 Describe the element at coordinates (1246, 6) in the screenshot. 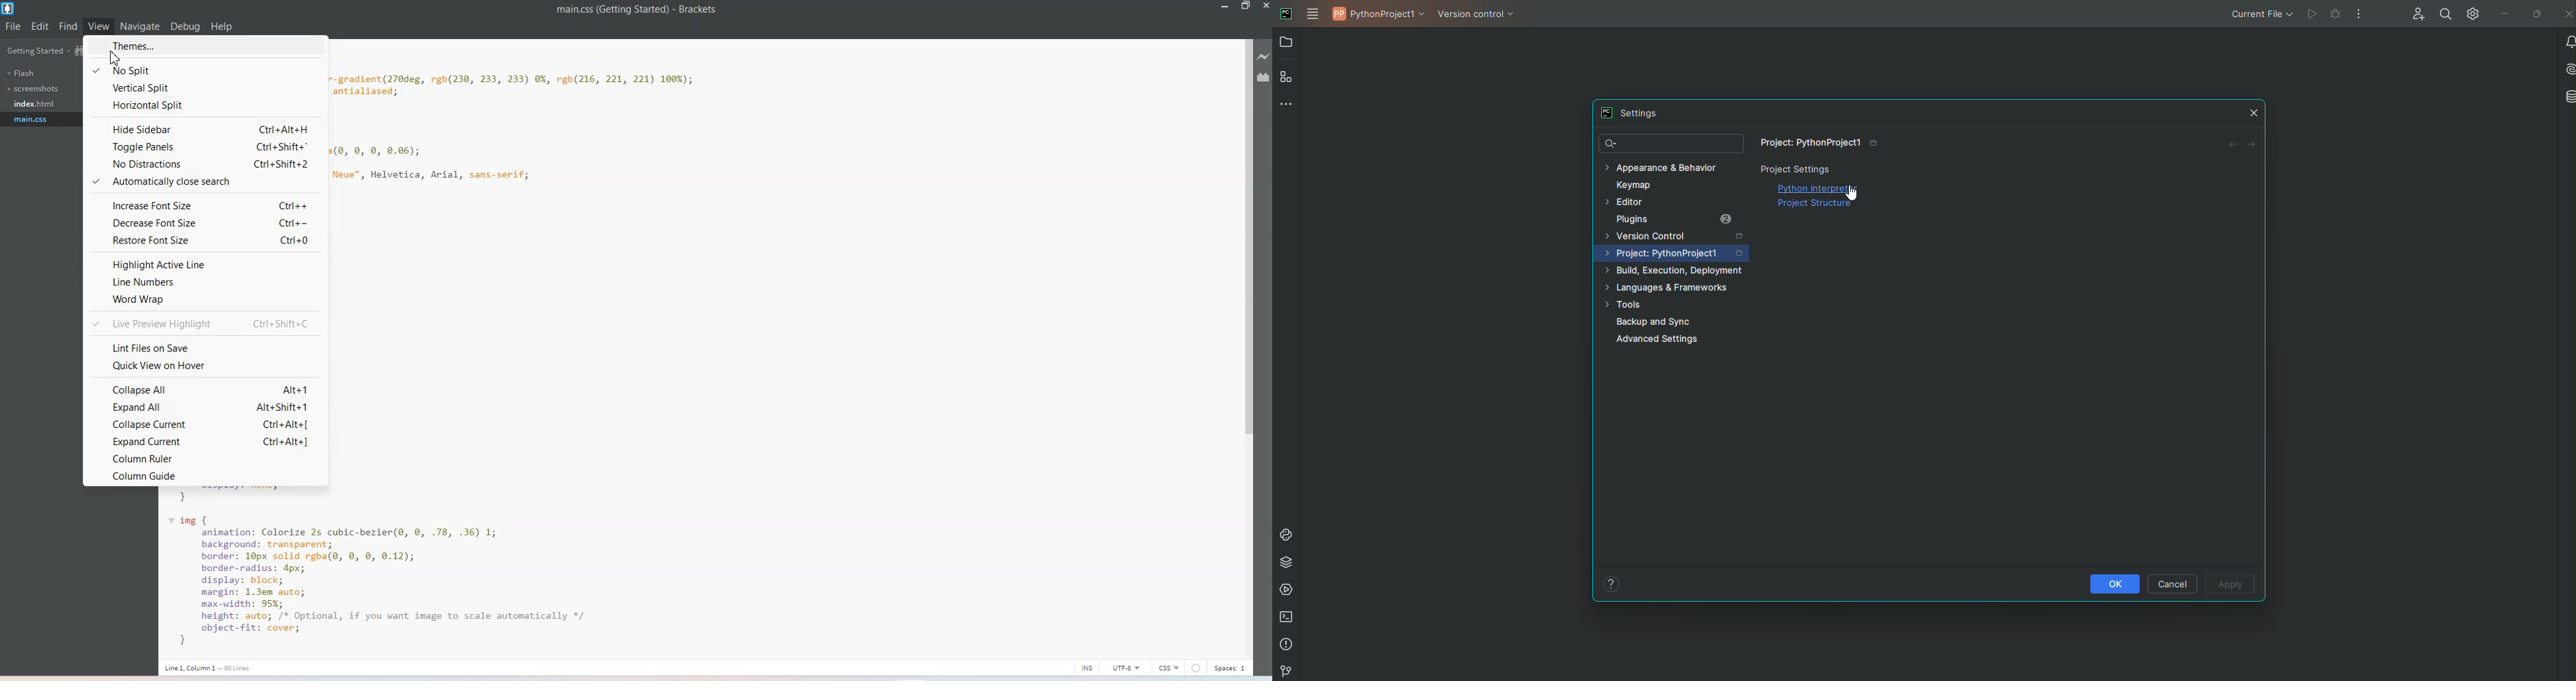

I see `Maximize` at that location.